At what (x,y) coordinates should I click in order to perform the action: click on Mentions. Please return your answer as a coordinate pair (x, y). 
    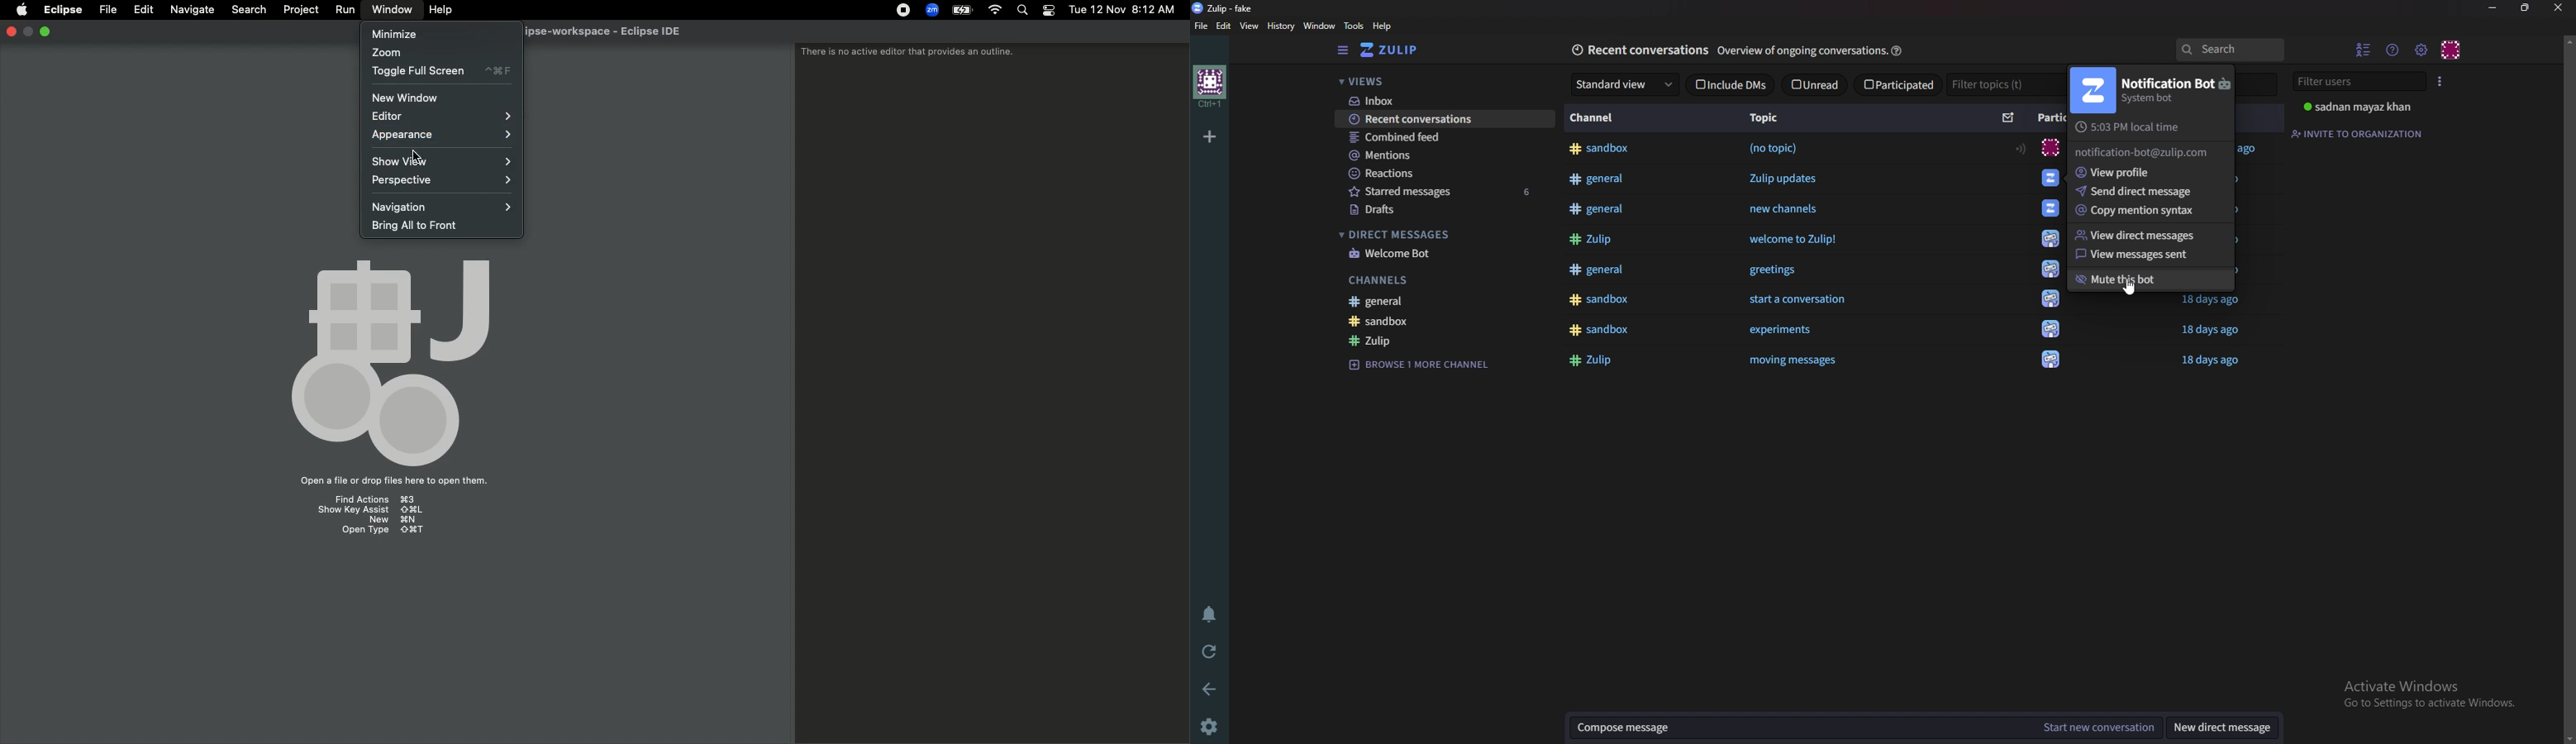
    Looking at the image, I should click on (1436, 155).